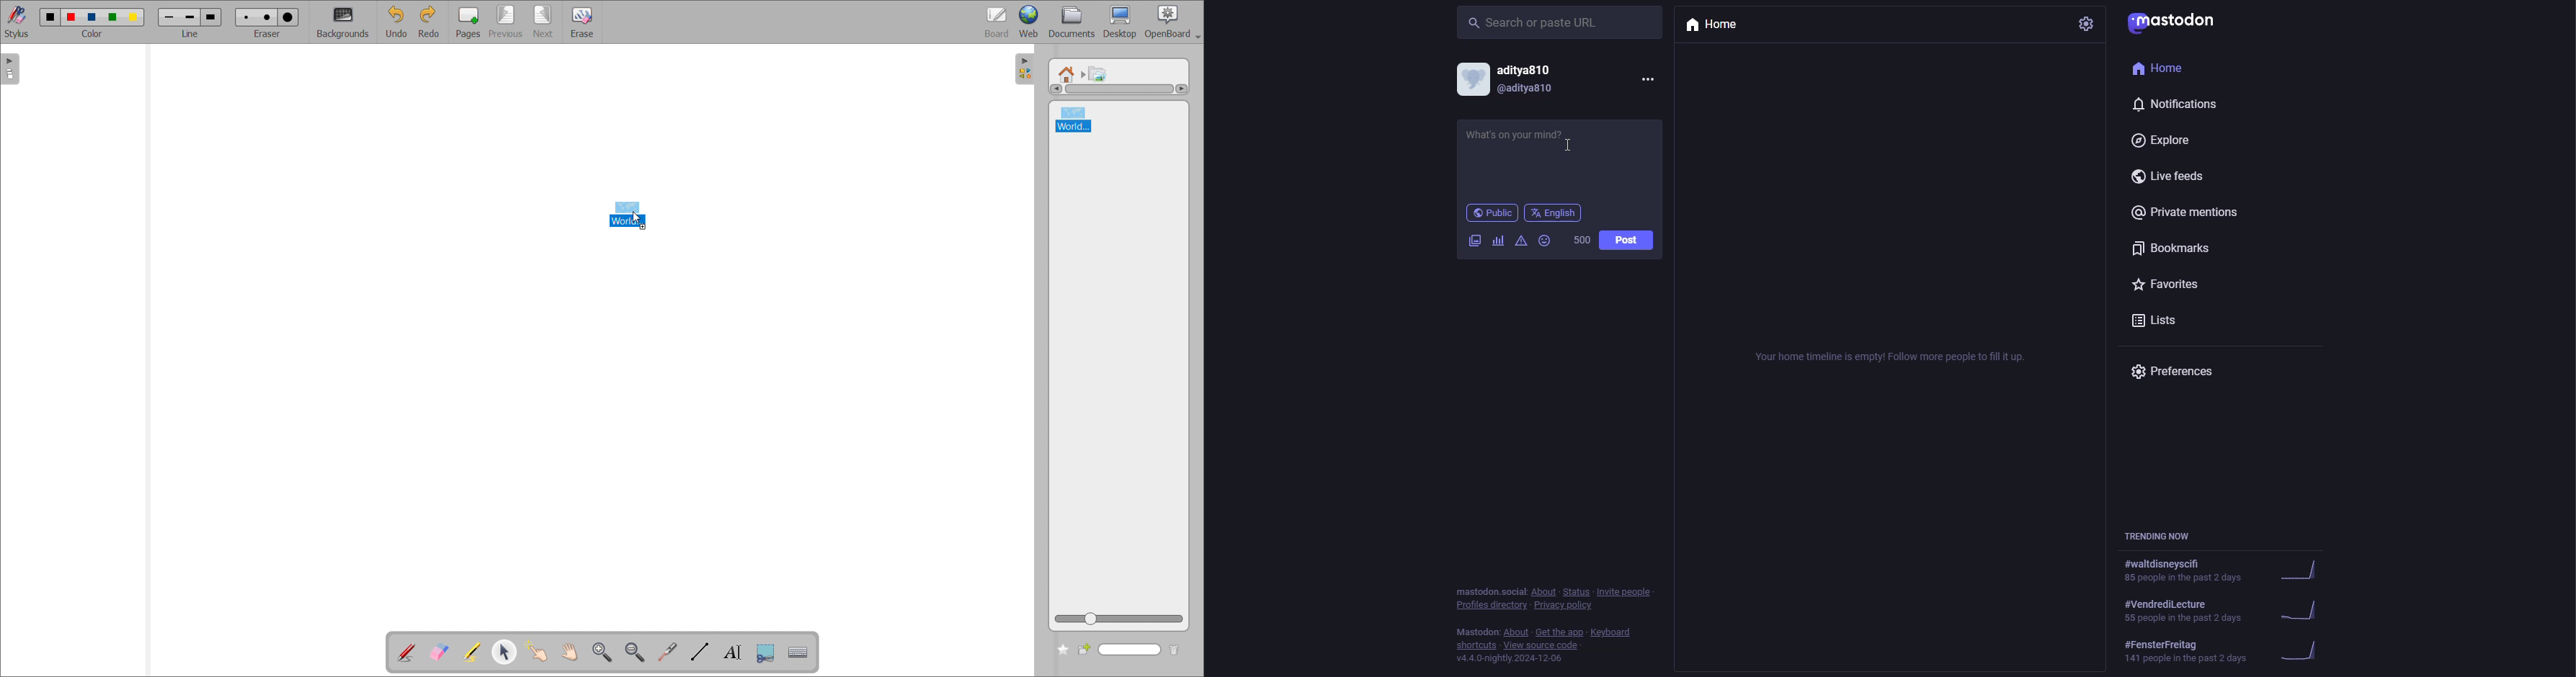  Describe the element at coordinates (1024, 68) in the screenshot. I see `open folders view` at that location.